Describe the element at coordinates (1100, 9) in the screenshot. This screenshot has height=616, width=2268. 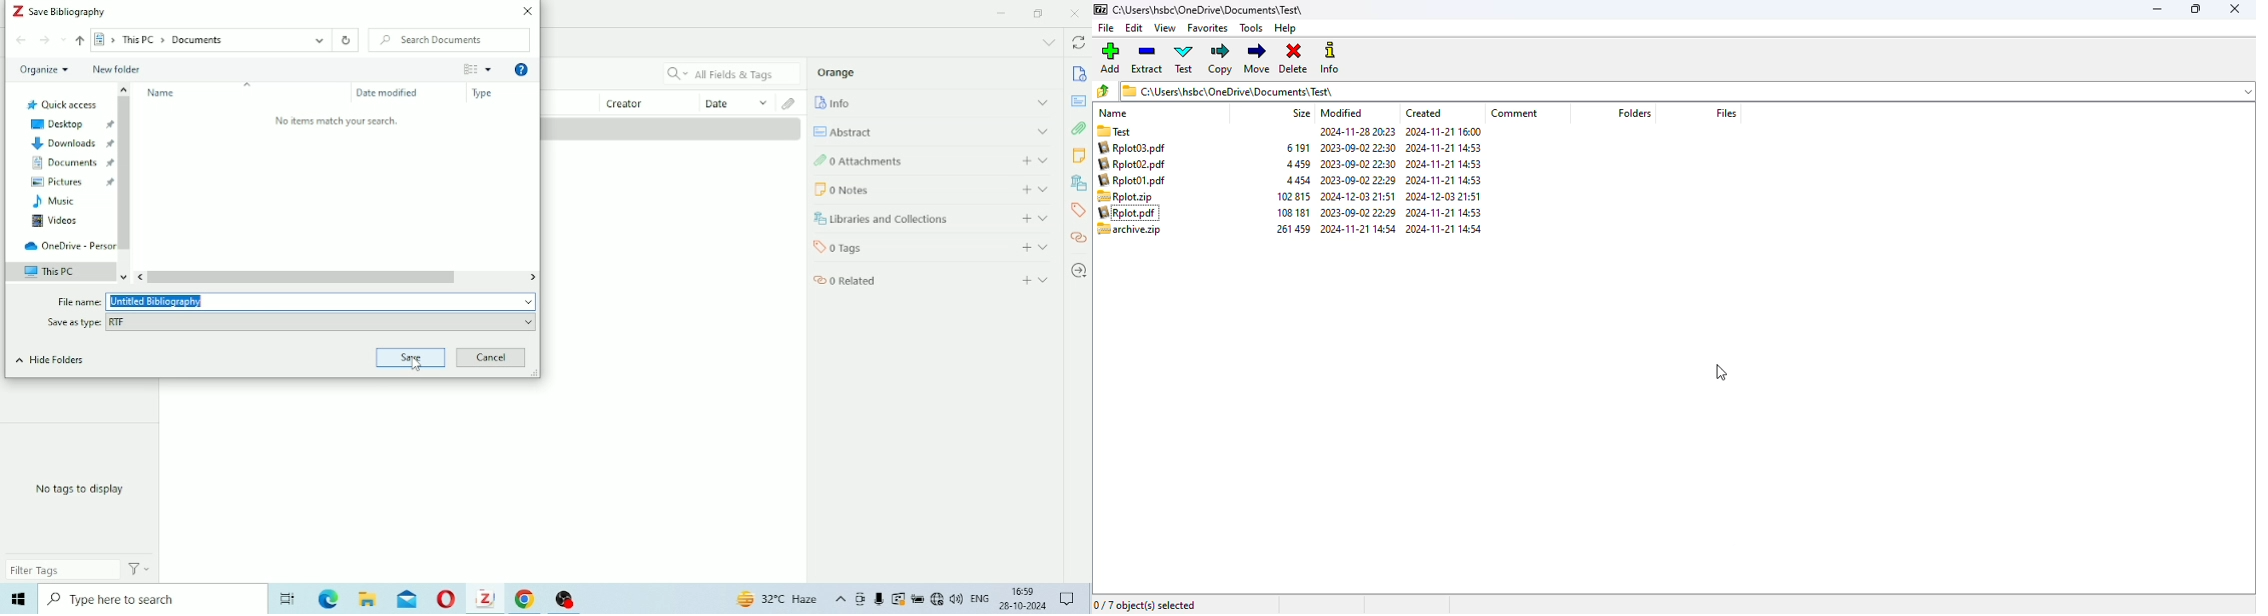
I see `logo` at that location.